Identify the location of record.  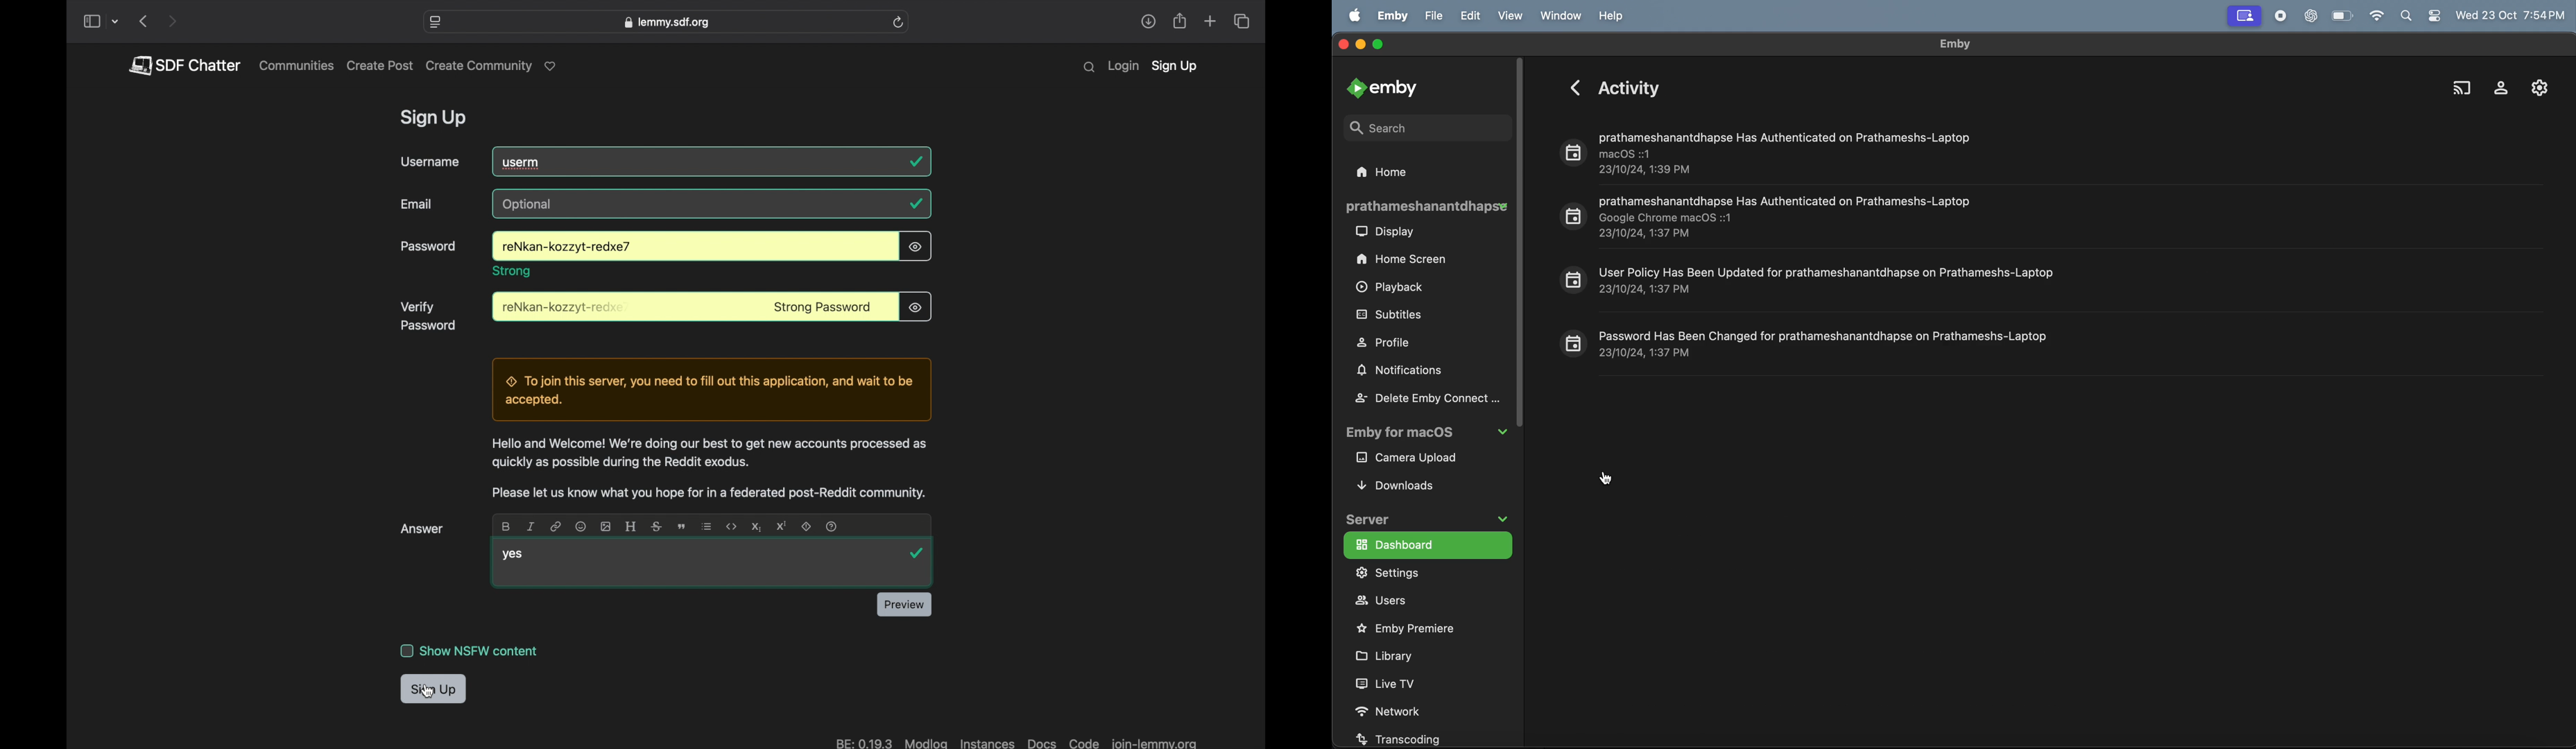
(2278, 16).